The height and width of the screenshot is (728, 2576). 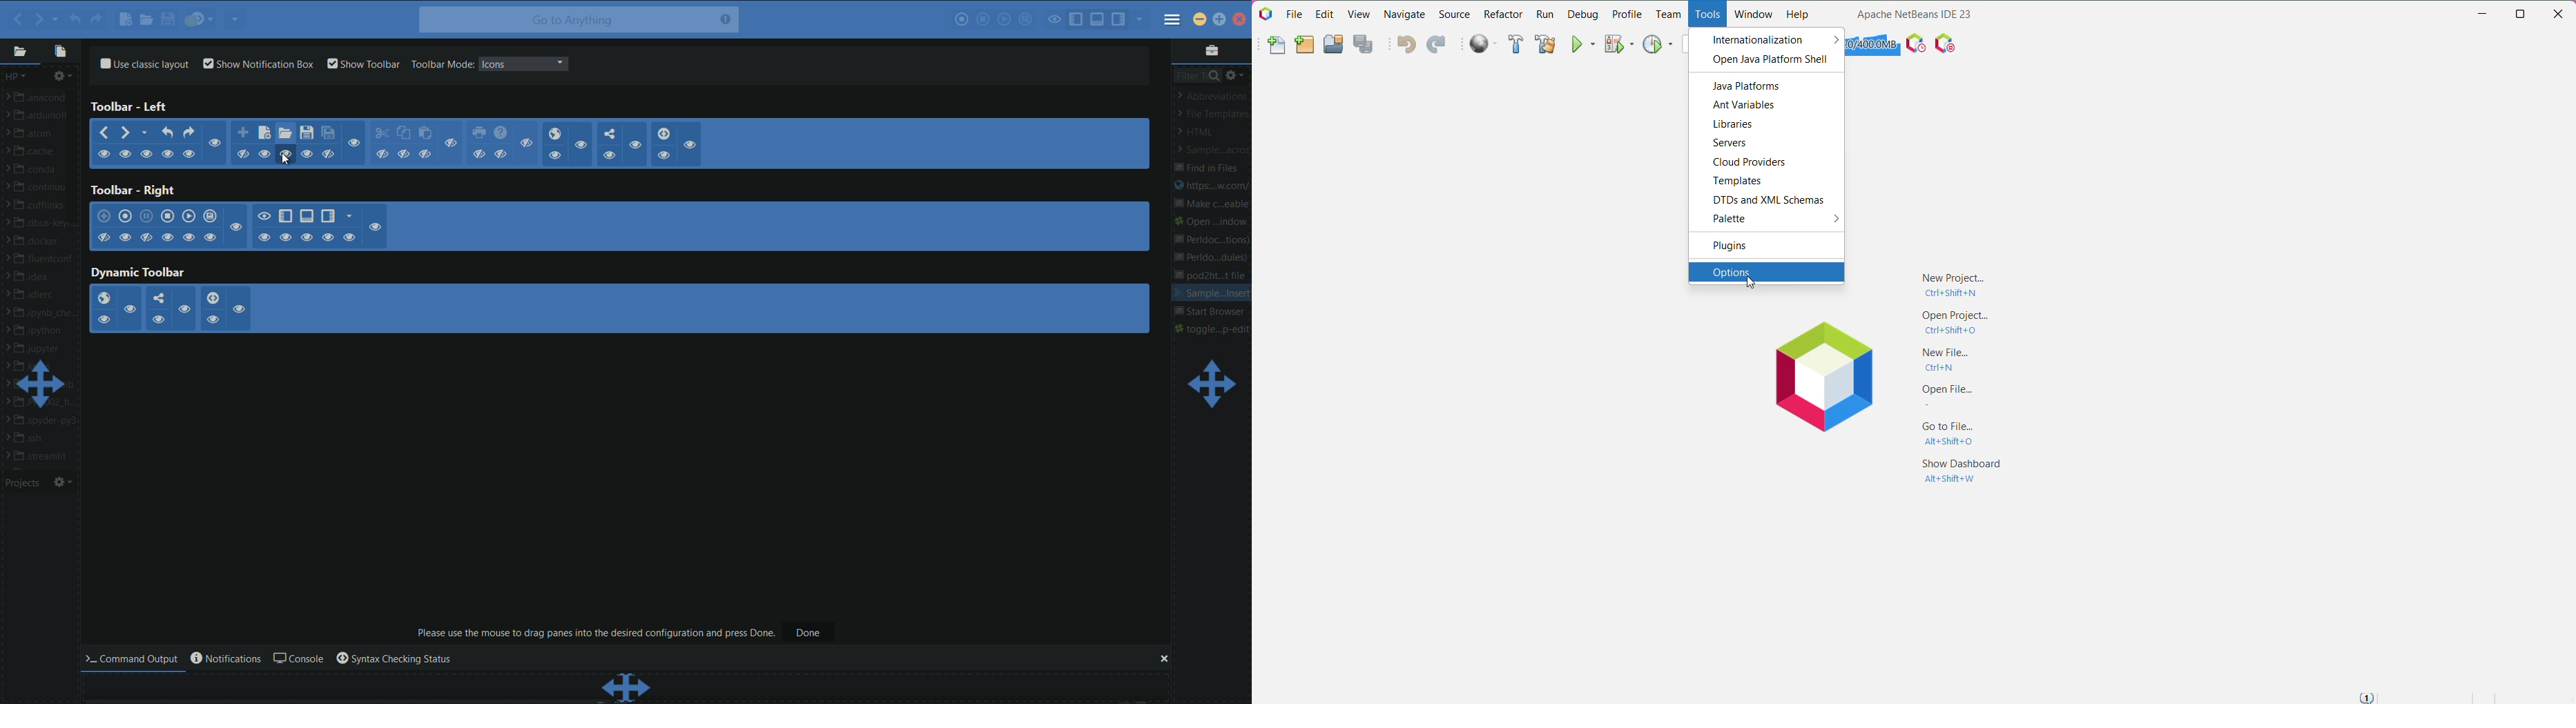 What do you see at coordinates (327, 216) in the screenshot?
I see `show/hide right pane` at bounding box center [327, 216].